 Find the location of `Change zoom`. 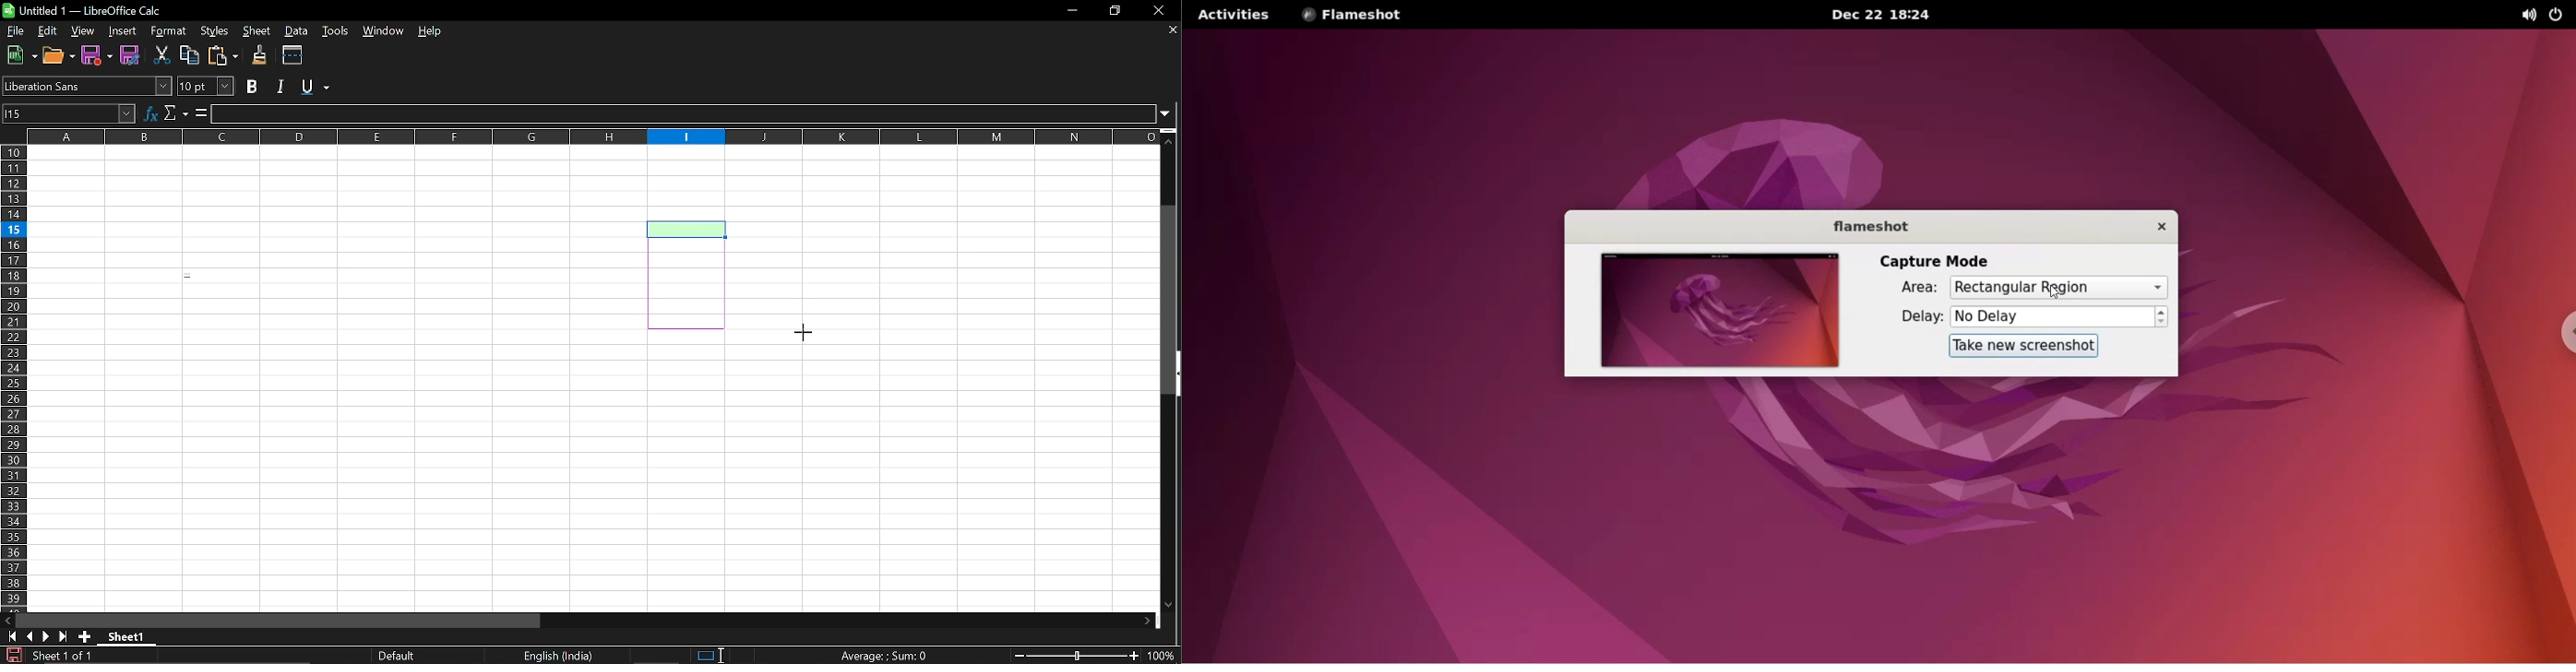

Change zoom is located at coordinates (1079, 657).